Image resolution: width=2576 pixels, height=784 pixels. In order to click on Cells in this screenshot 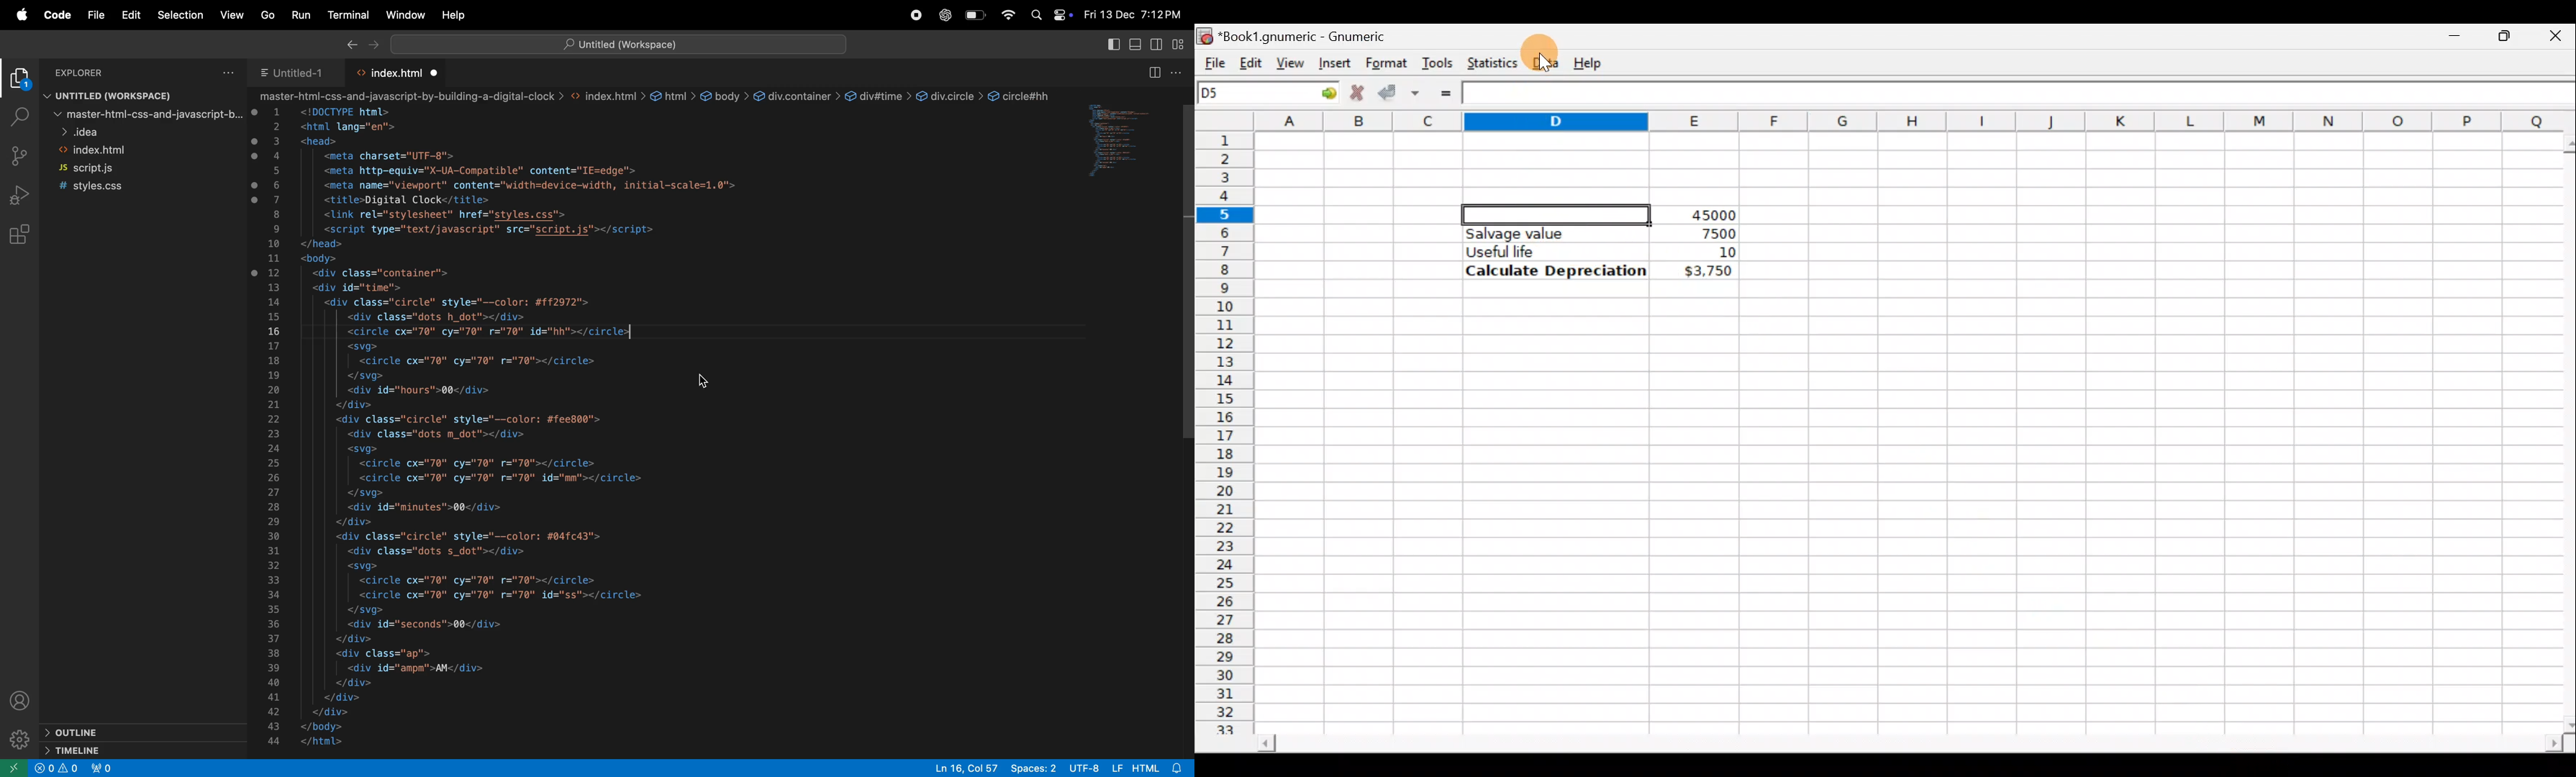, I will do `click(2218, 437)`.